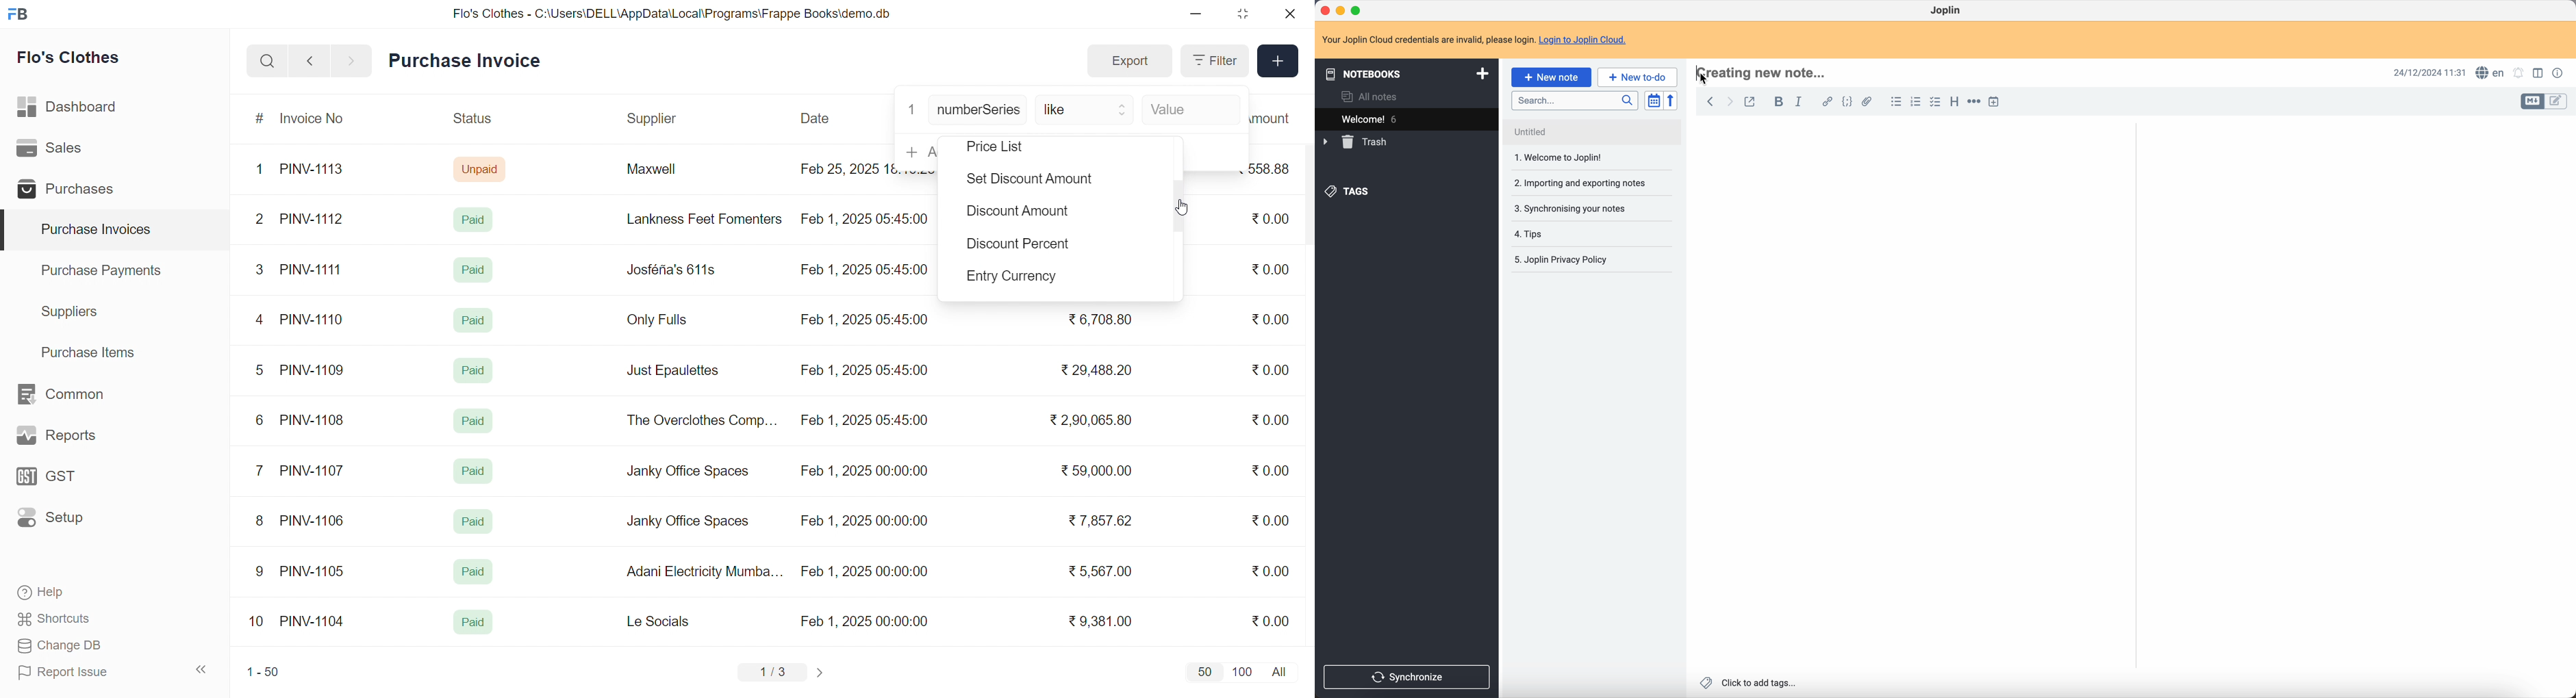 The image size is (2576, 700). What do you see at coordinates (1179, 209) in the screenshot?
I see `vertical scroll bar` at bounding box center [1179, 209].